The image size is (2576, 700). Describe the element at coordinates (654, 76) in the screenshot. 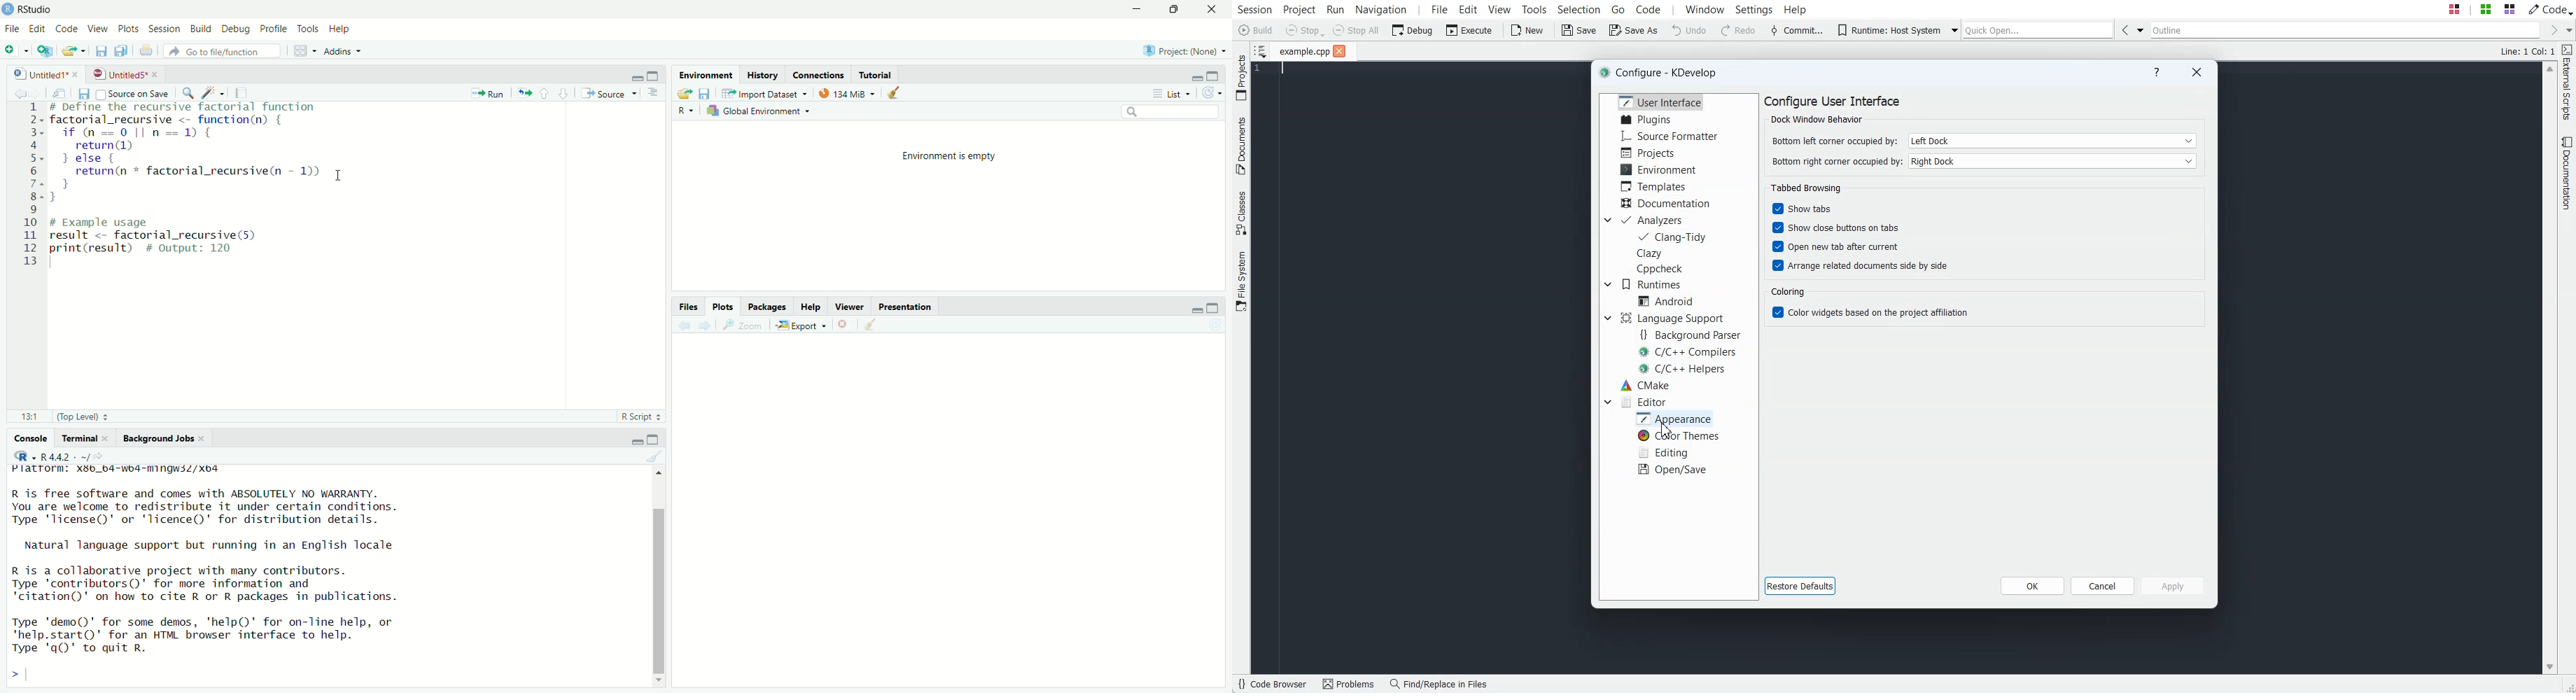

I see `Maximize` at that location.